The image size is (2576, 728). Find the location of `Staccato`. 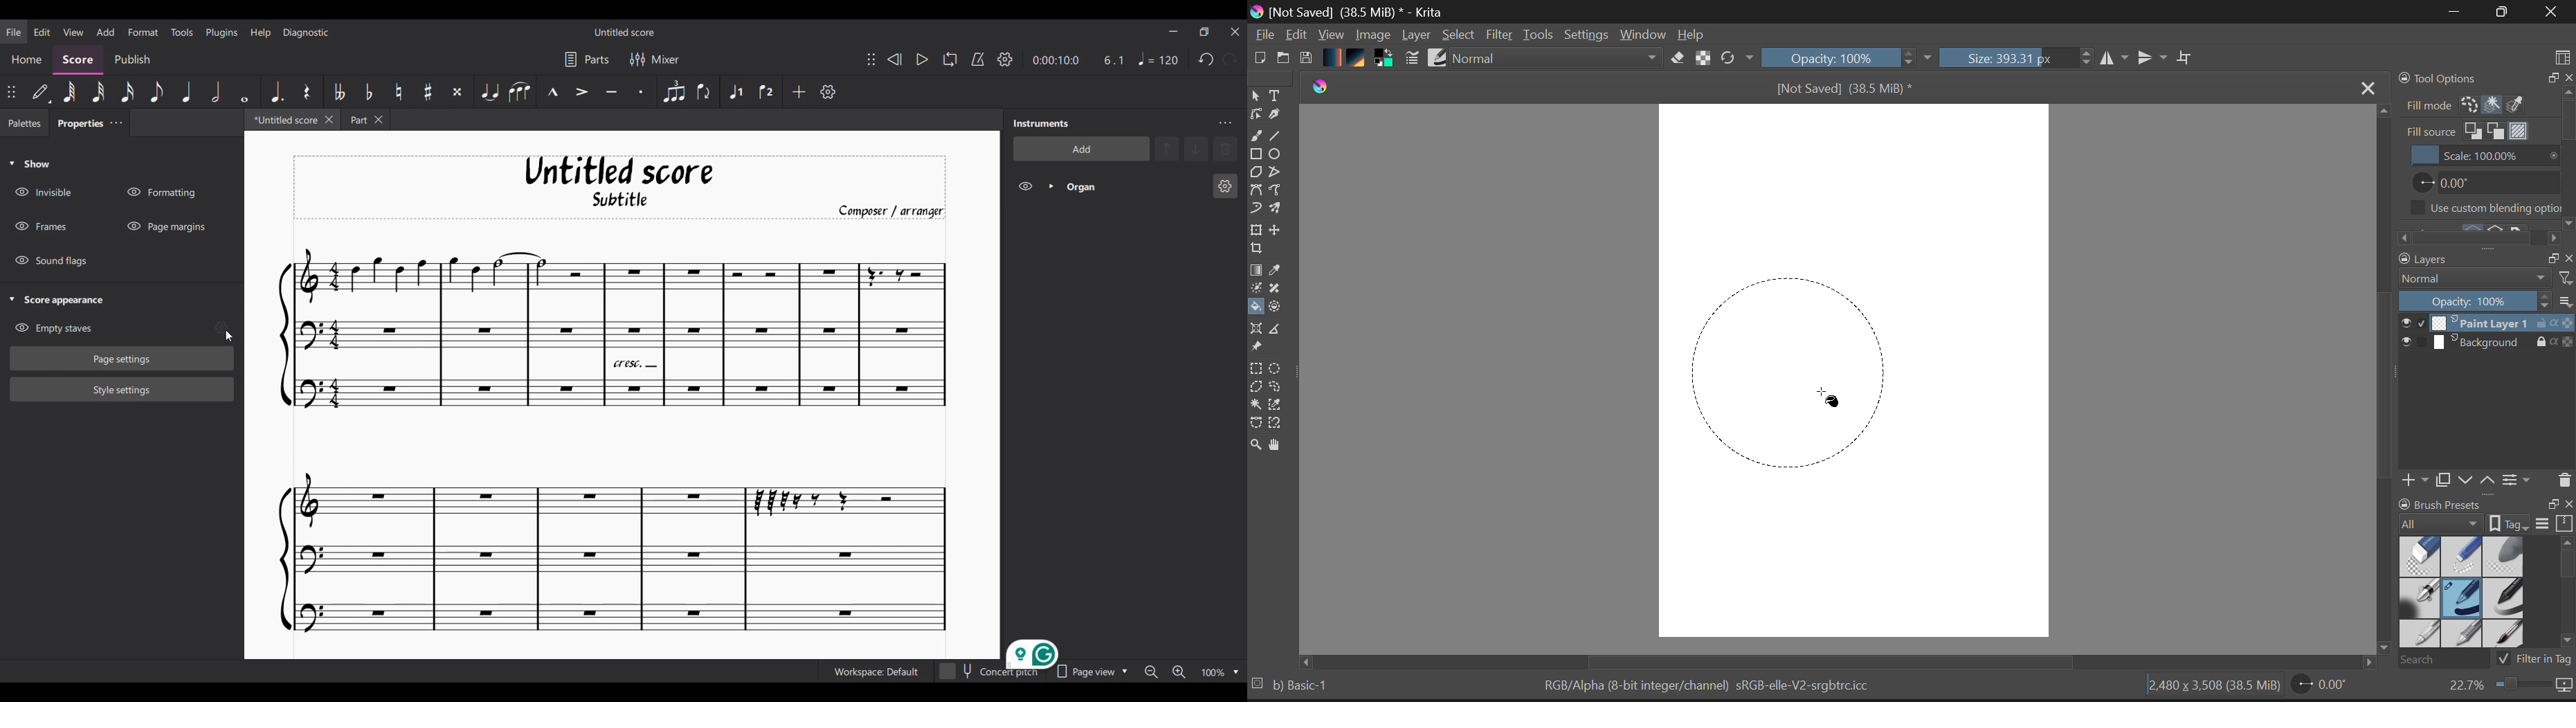

Staccato is located at coordinates (644, 92).